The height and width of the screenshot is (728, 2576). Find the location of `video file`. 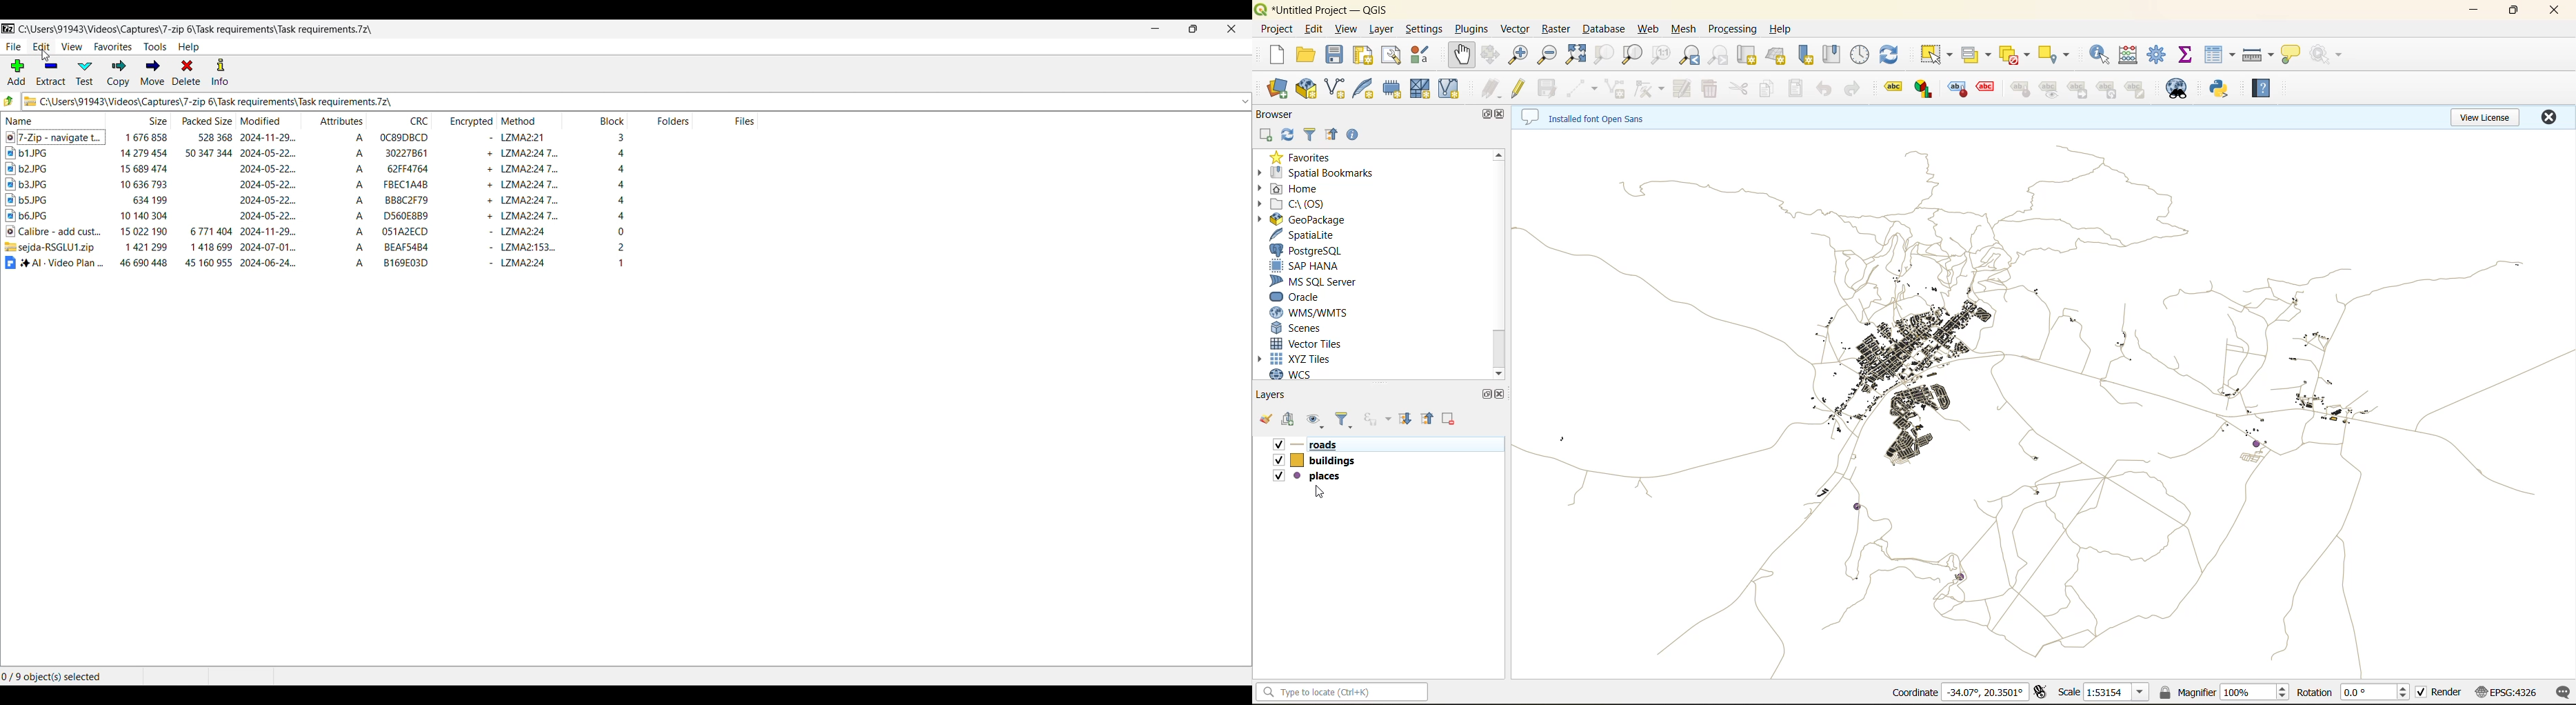

video file is located at coordinates (54, 231).